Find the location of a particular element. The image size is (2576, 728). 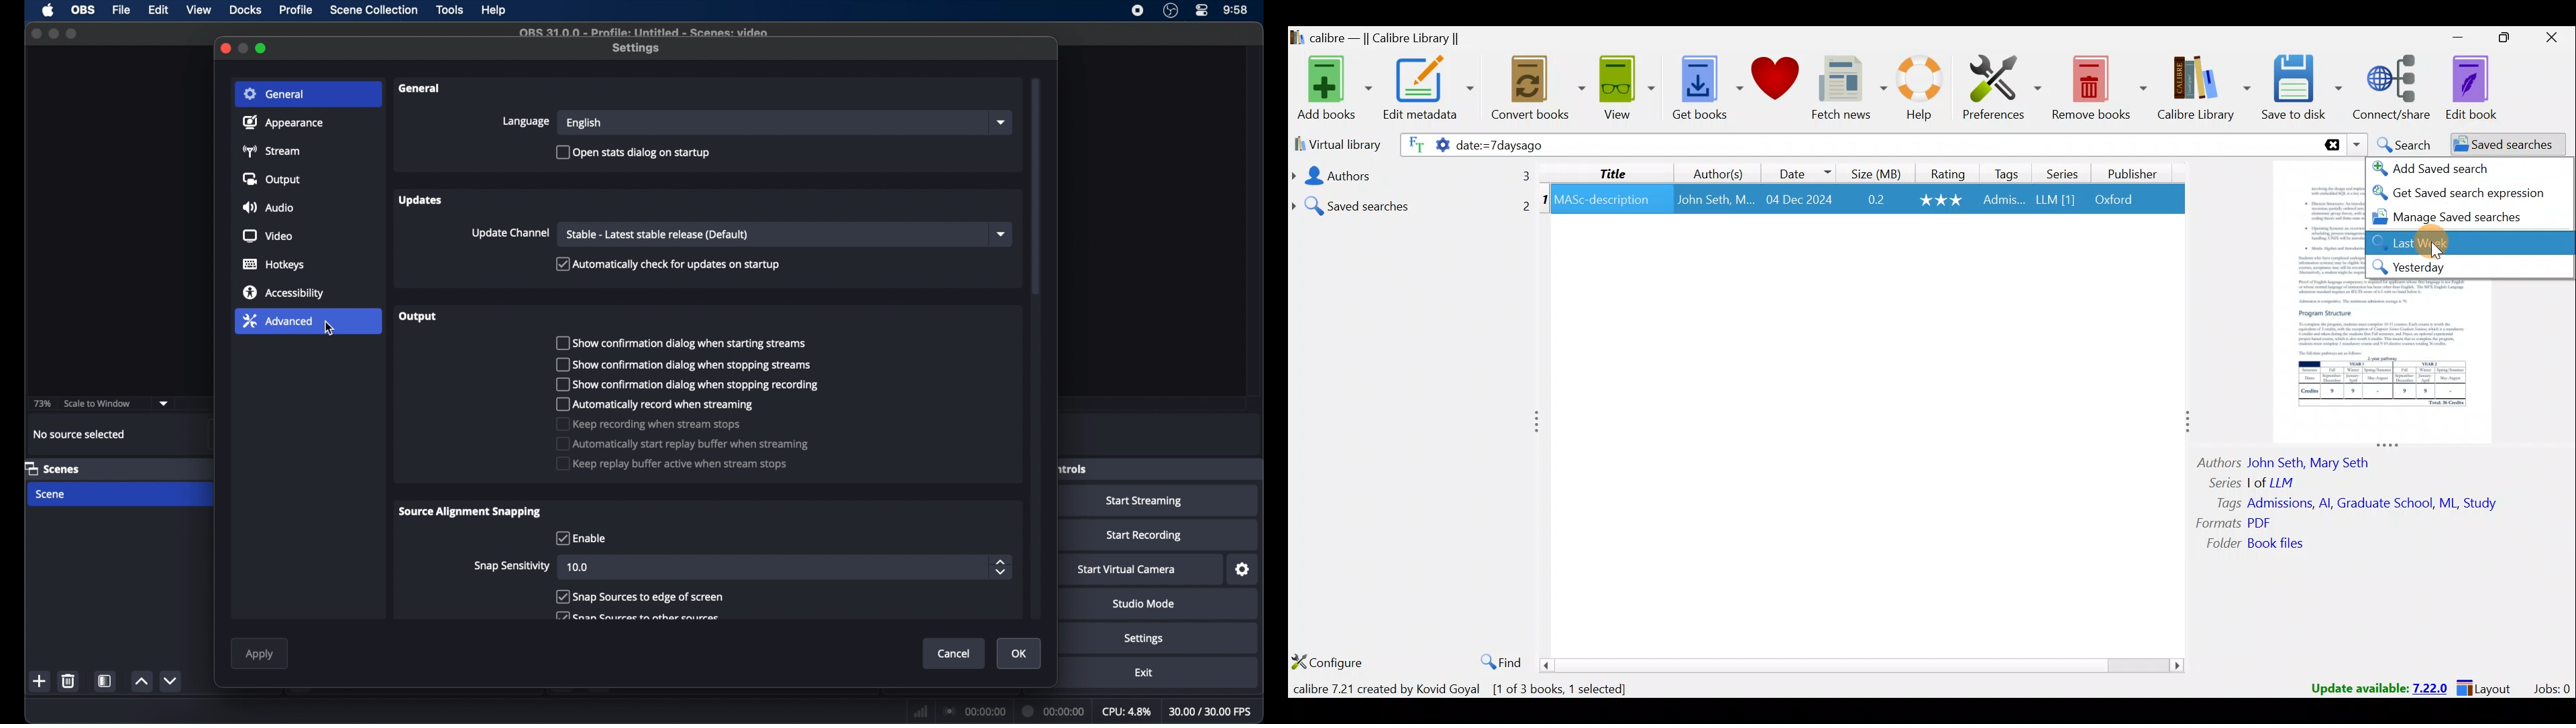

start virtual camera is located at coordinates (1127, 570).